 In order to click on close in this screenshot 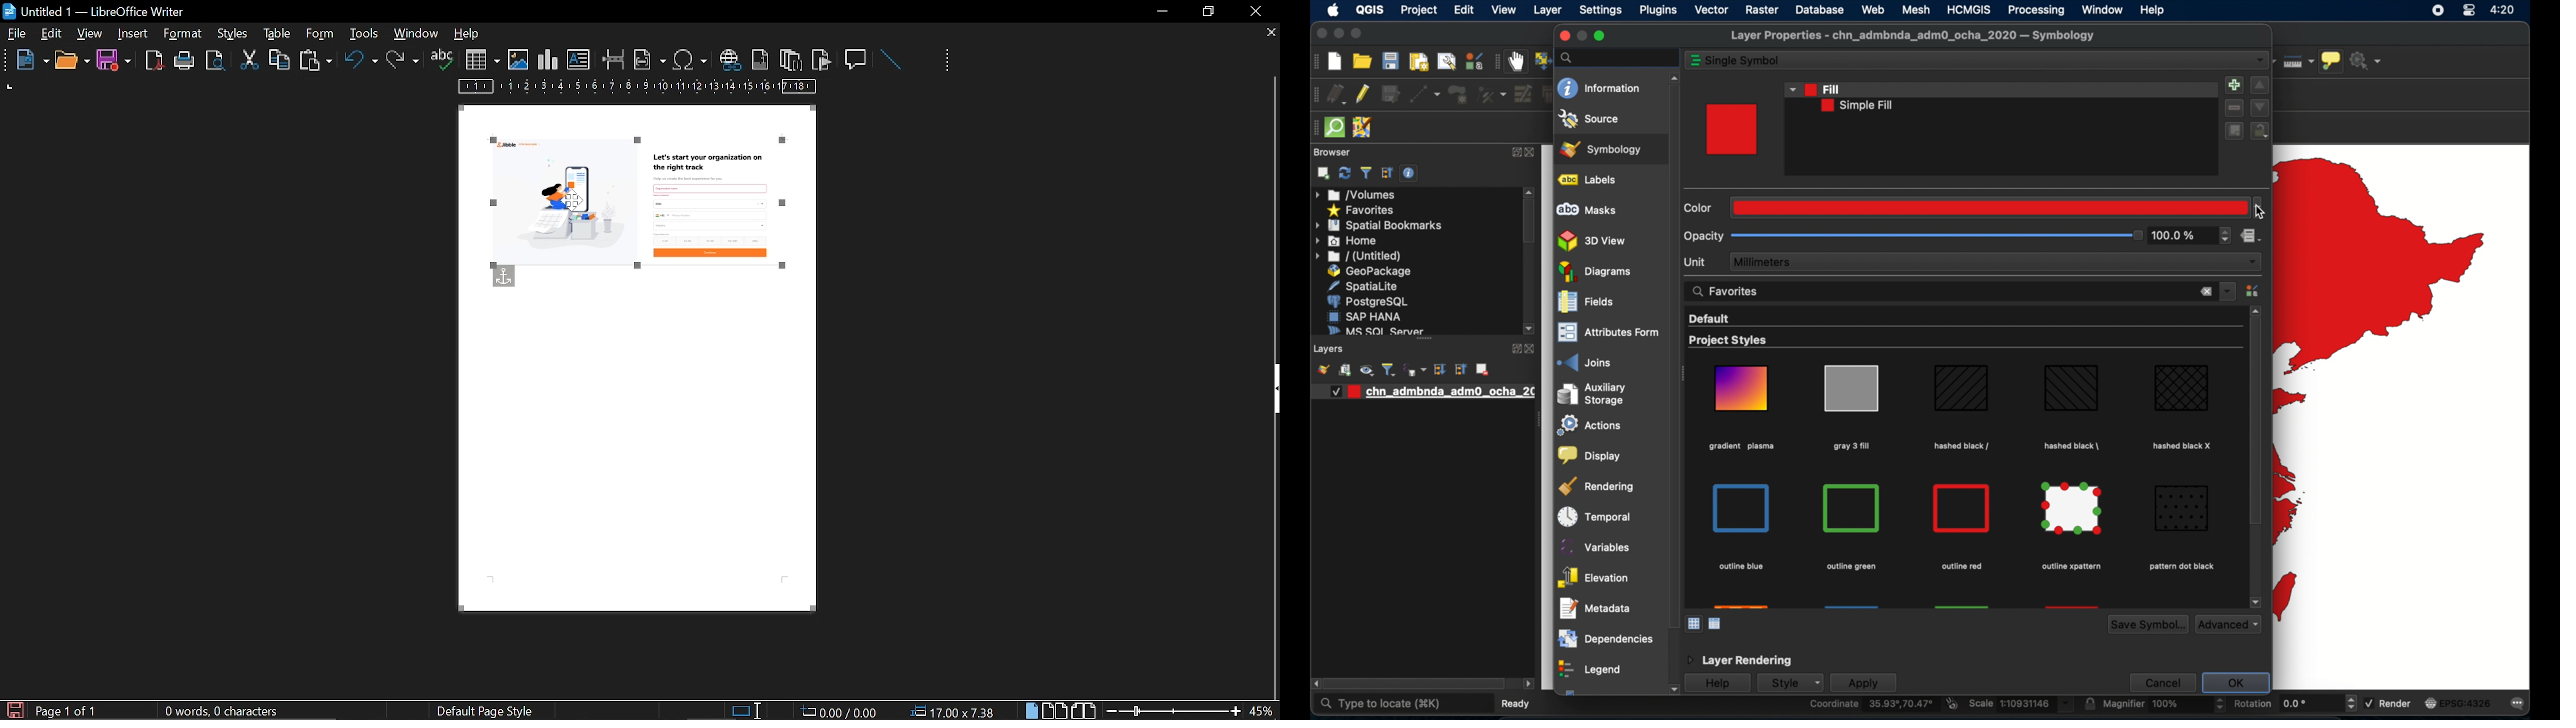, I will do `click(1562, 36)`.